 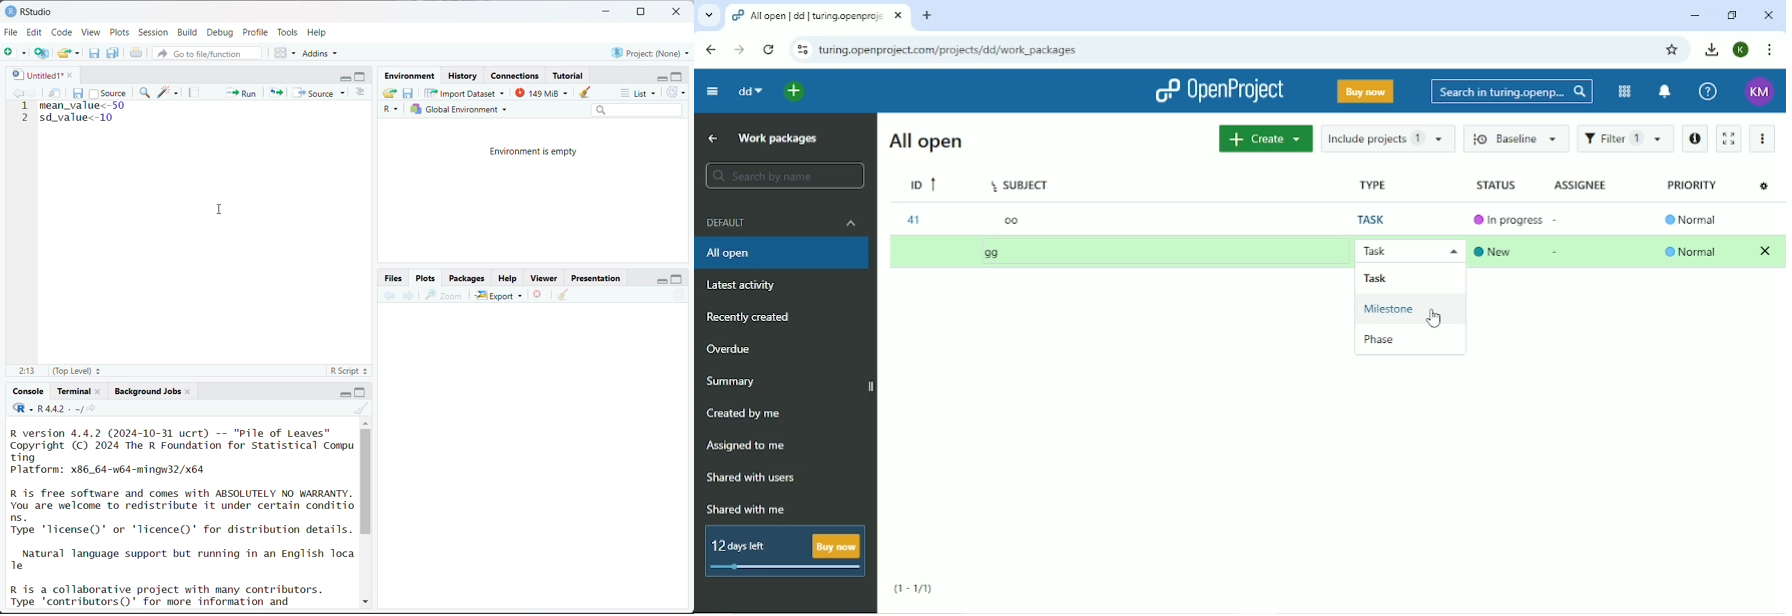 I want to click on New tab, so click(x=927, y=16).